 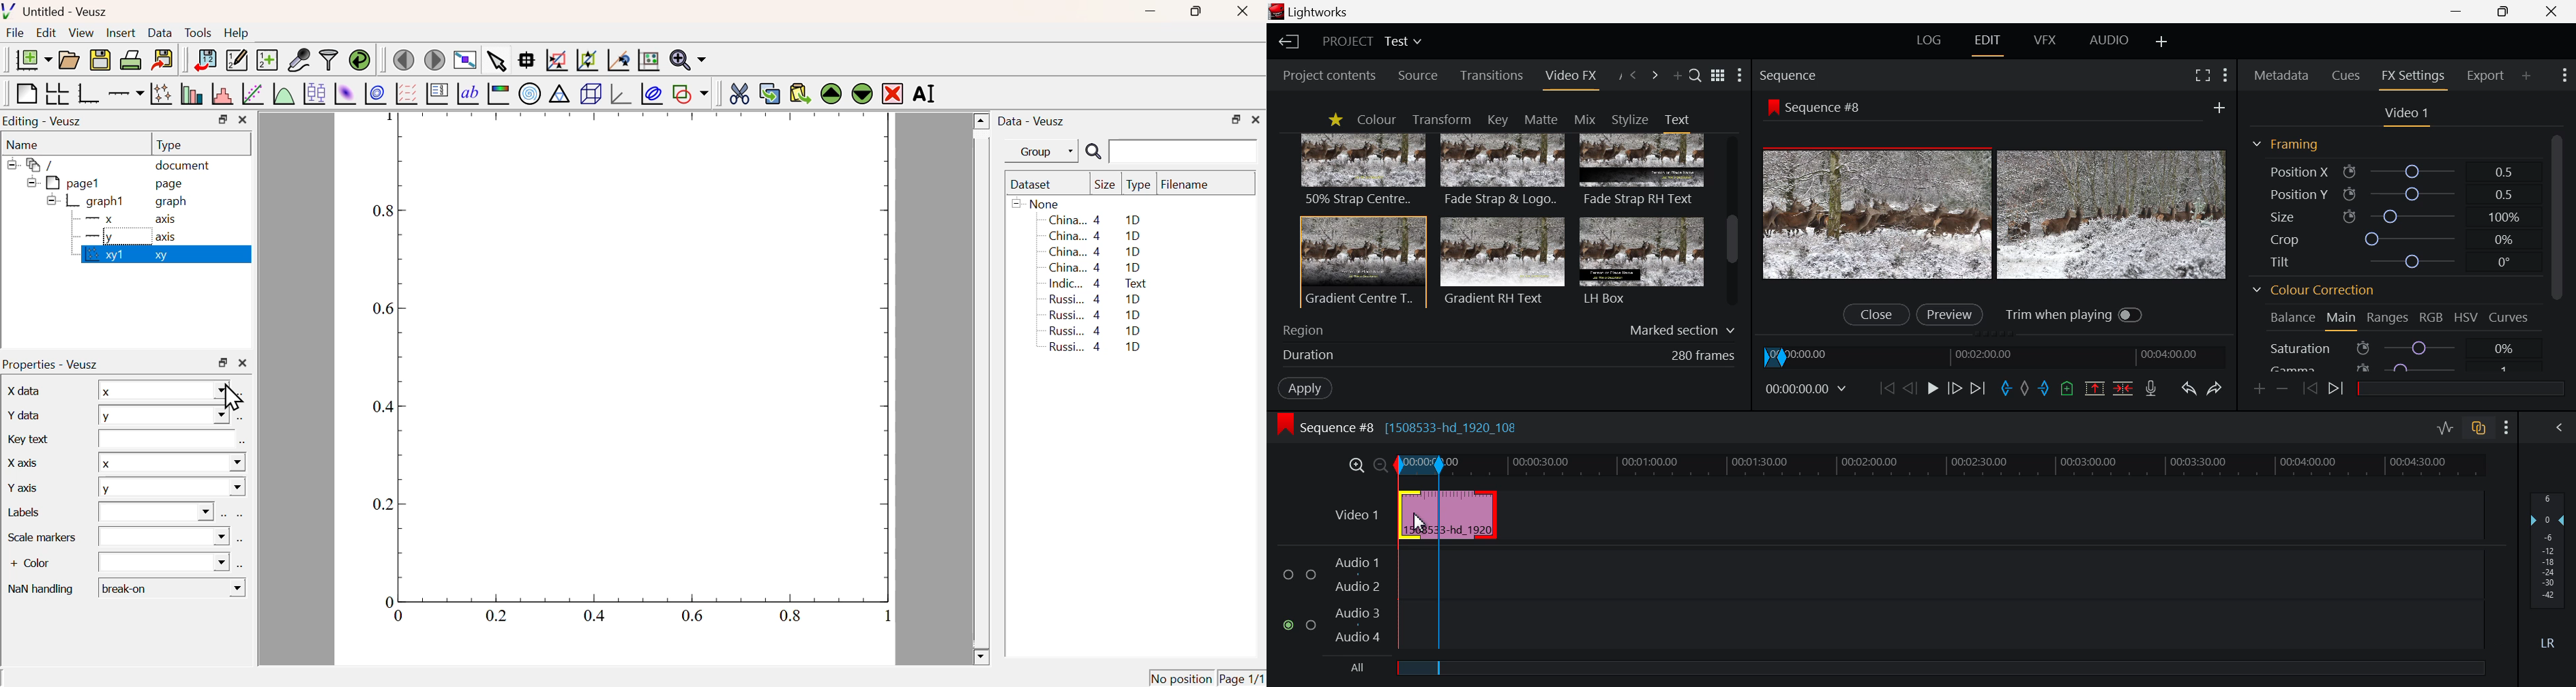 I want to click on Nan handling, so click(x=40, y=587).